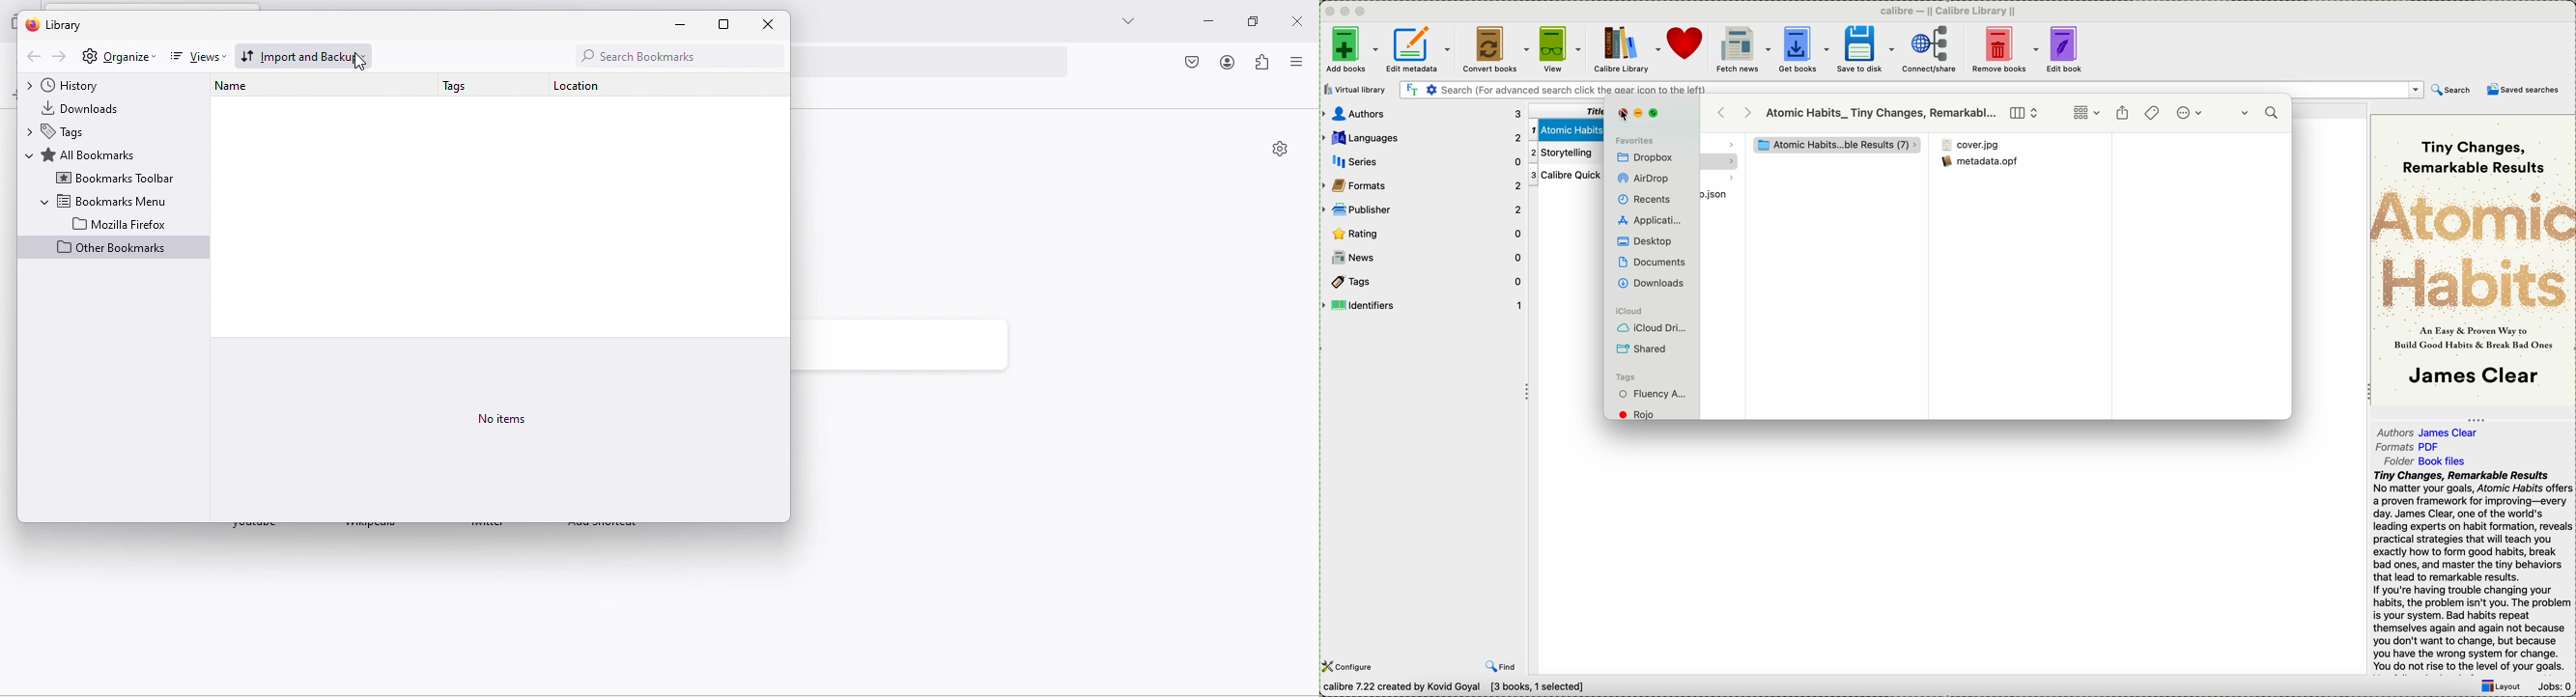 This screenshot has width=2576, height=700. What do you see at coordinates (1423, 114) in the screenshot?
I see `authors` at bounding box center [1423, 114].